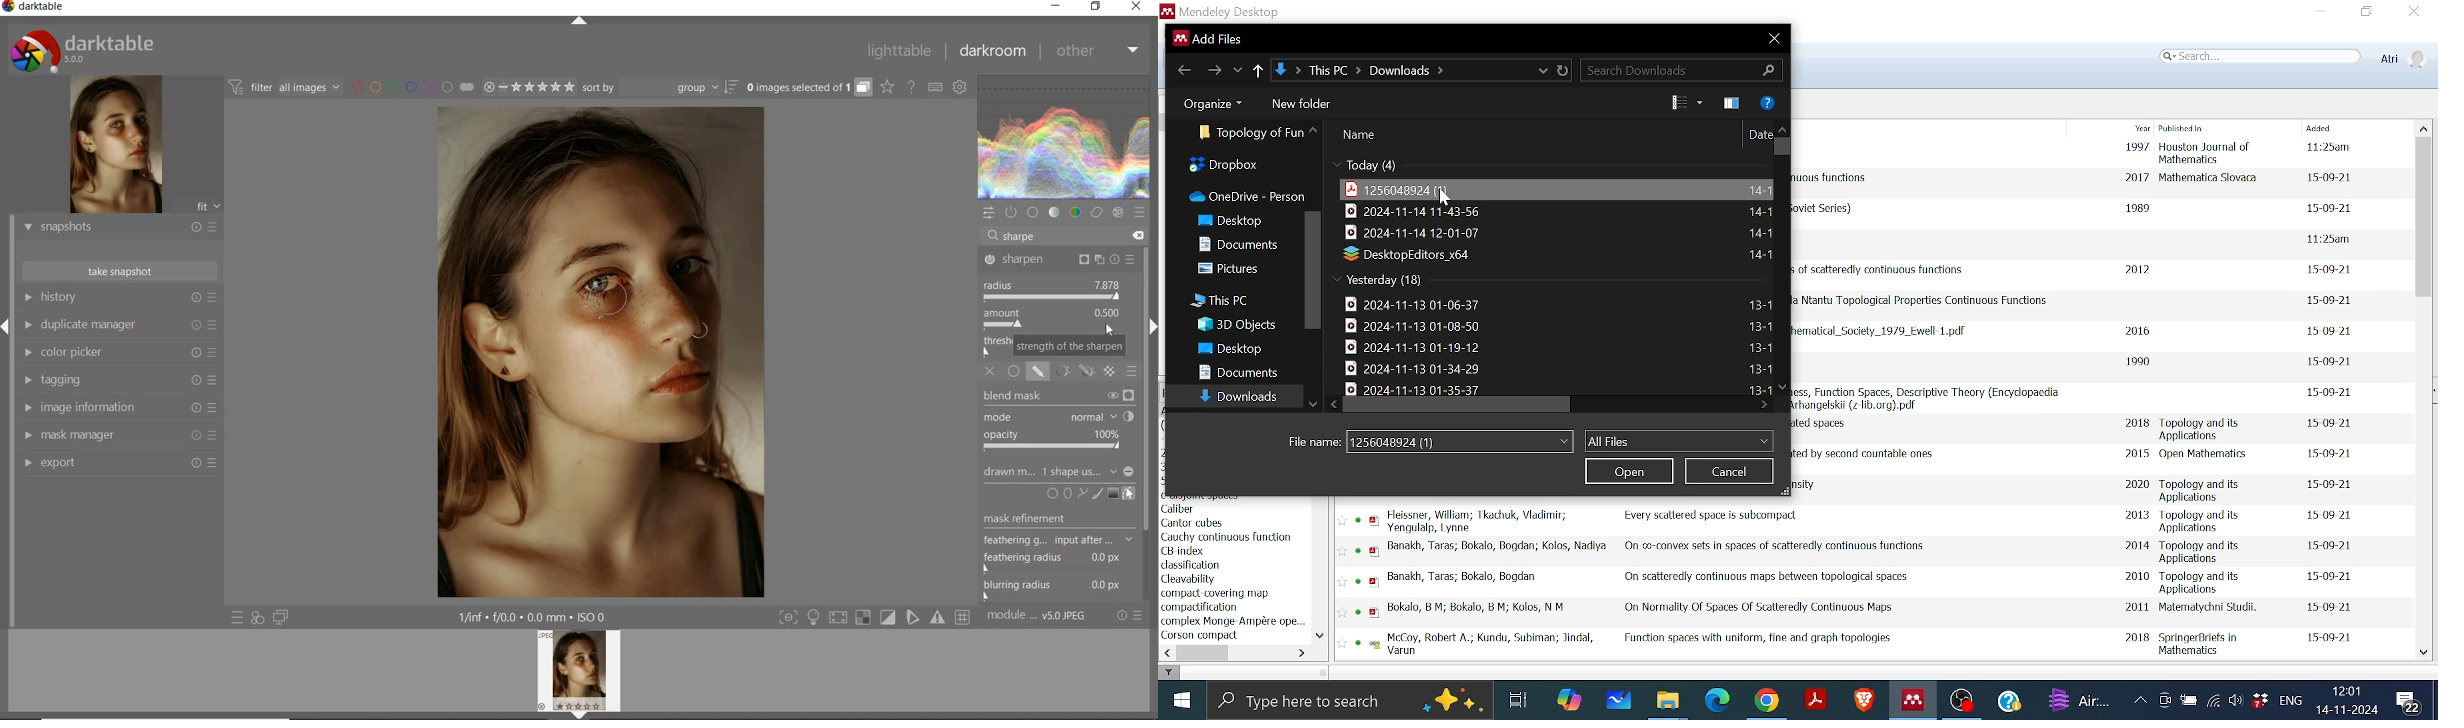 Image resolution: width=2464 pixels, height=728 pixels. I want to click on Desktop, so click(1241, 220).